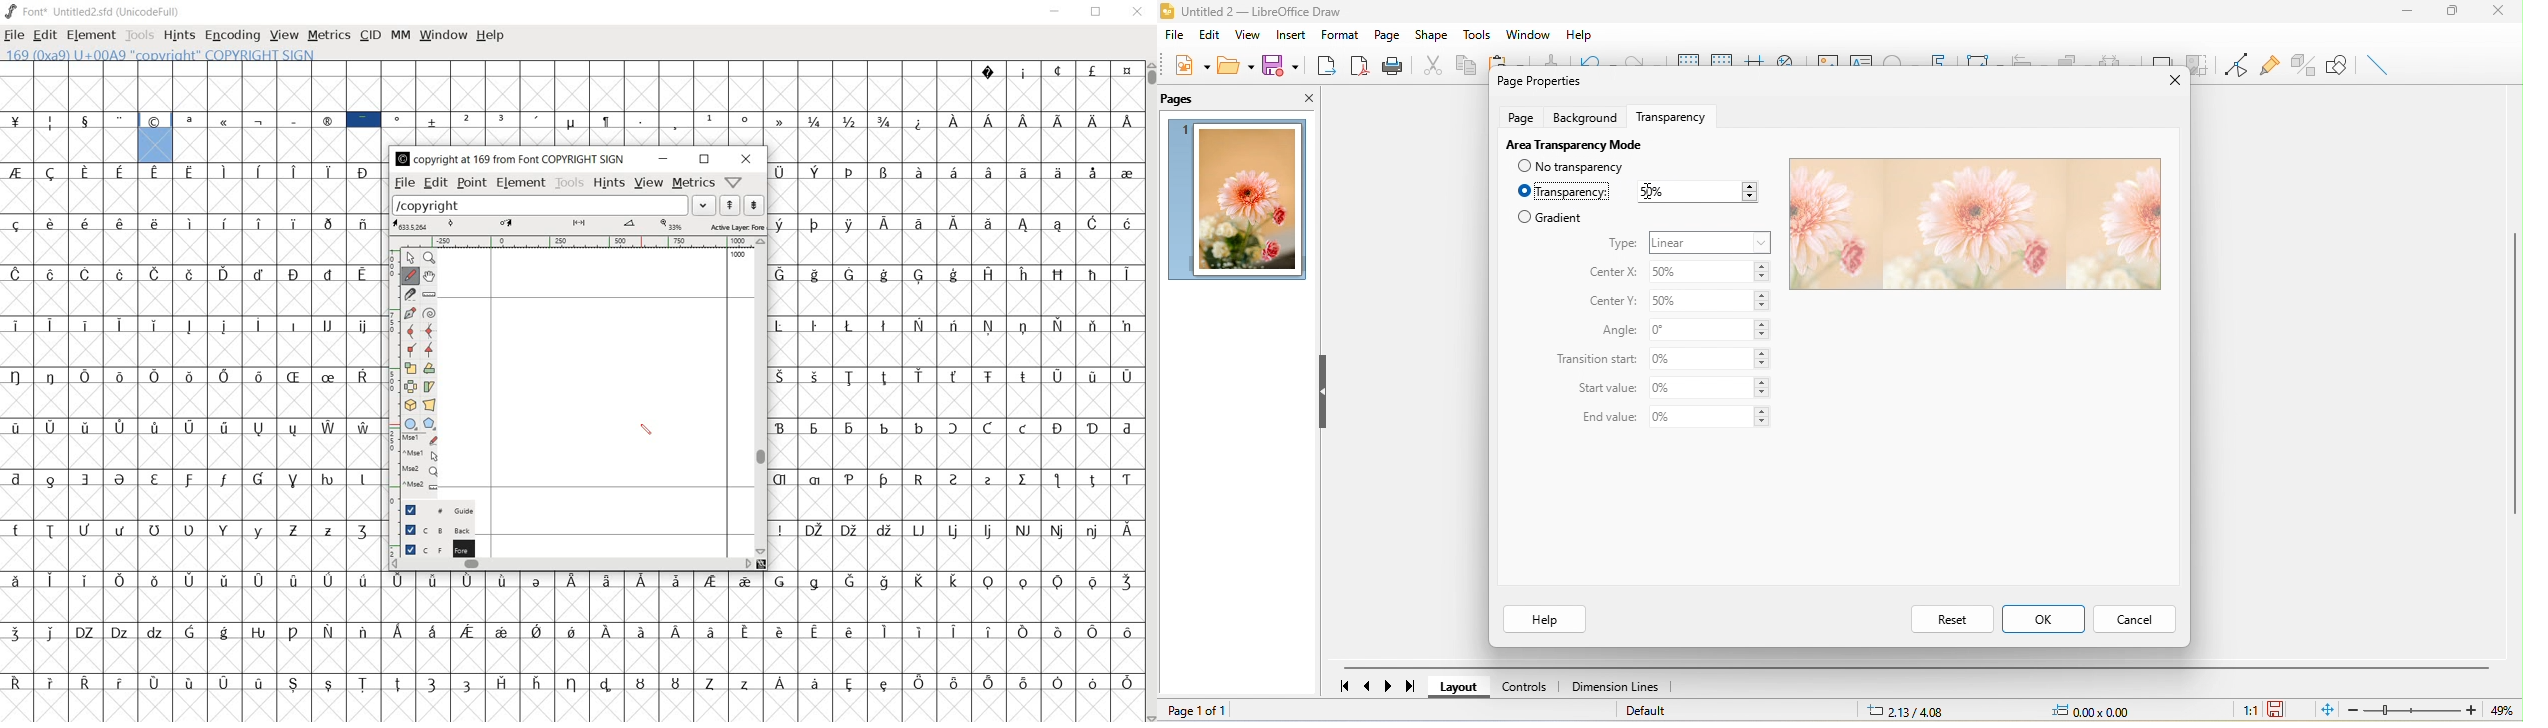 The width and height of the screenshot is (2548, 728). I want to click on glyph characters, so click(762, 645).